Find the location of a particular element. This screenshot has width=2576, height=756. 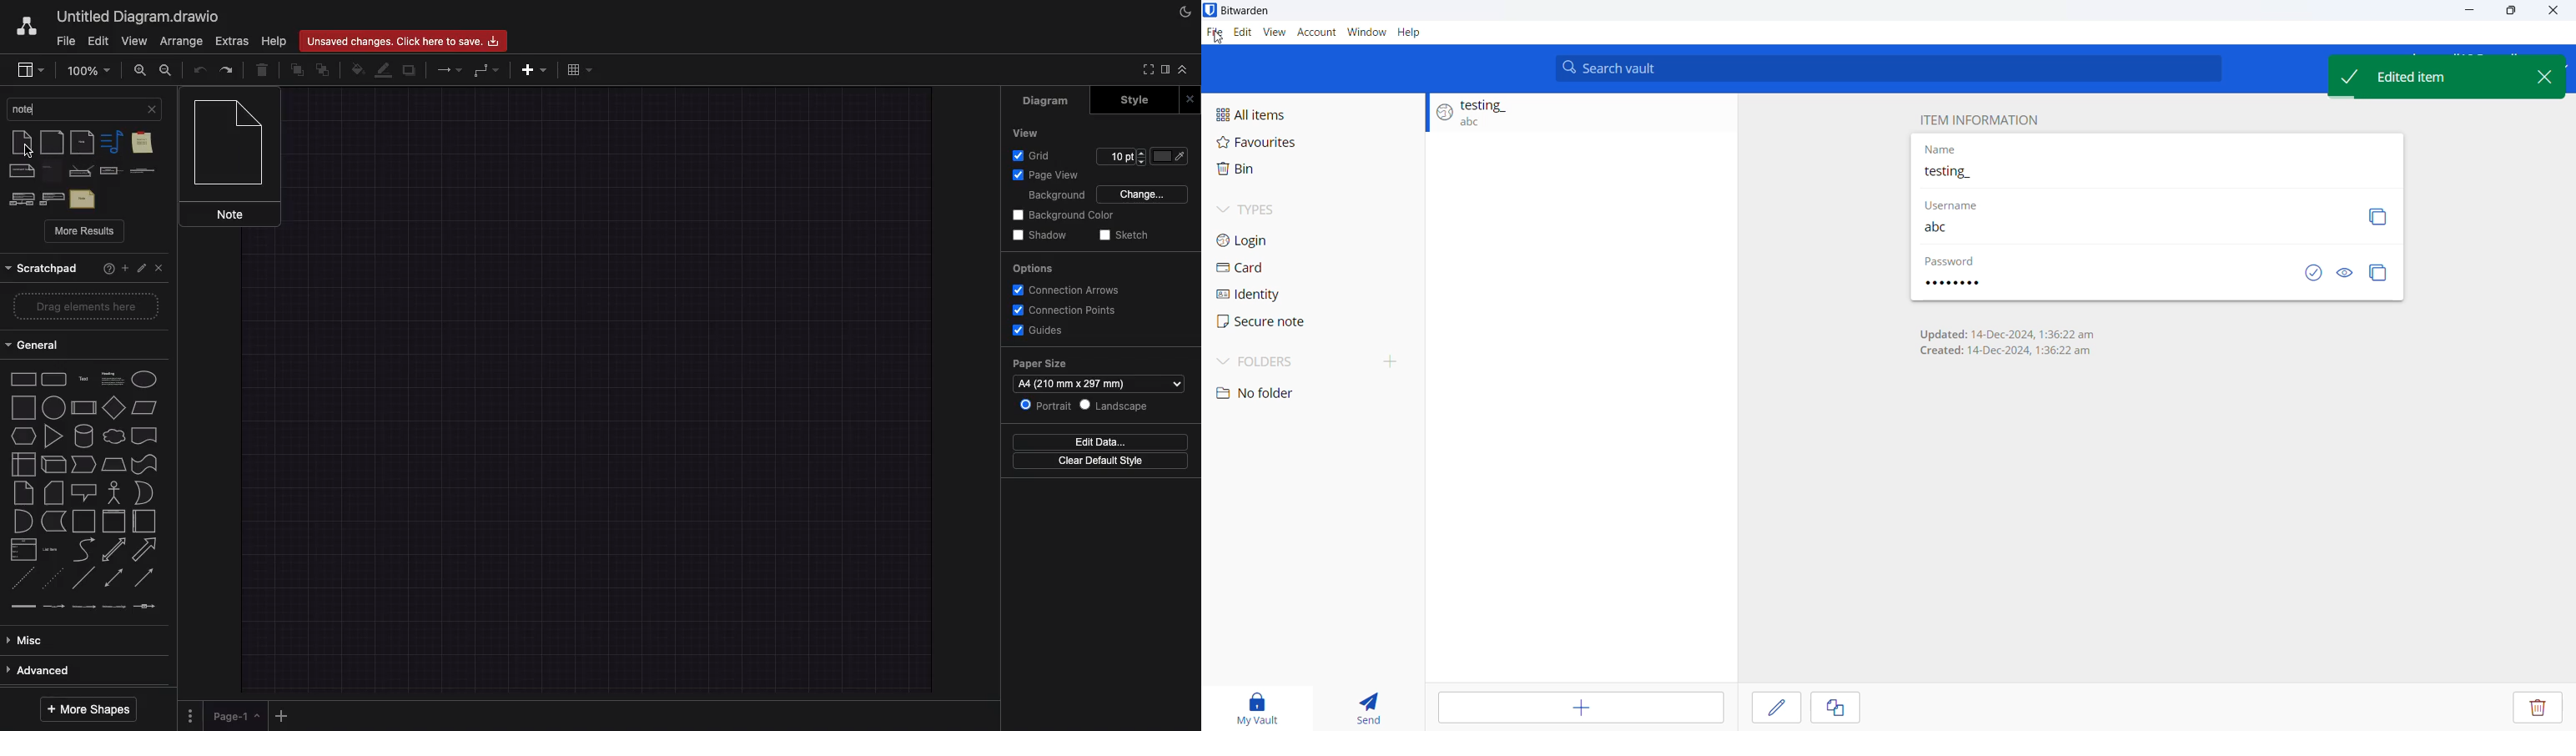

Options is located at coordinates (190, 717).